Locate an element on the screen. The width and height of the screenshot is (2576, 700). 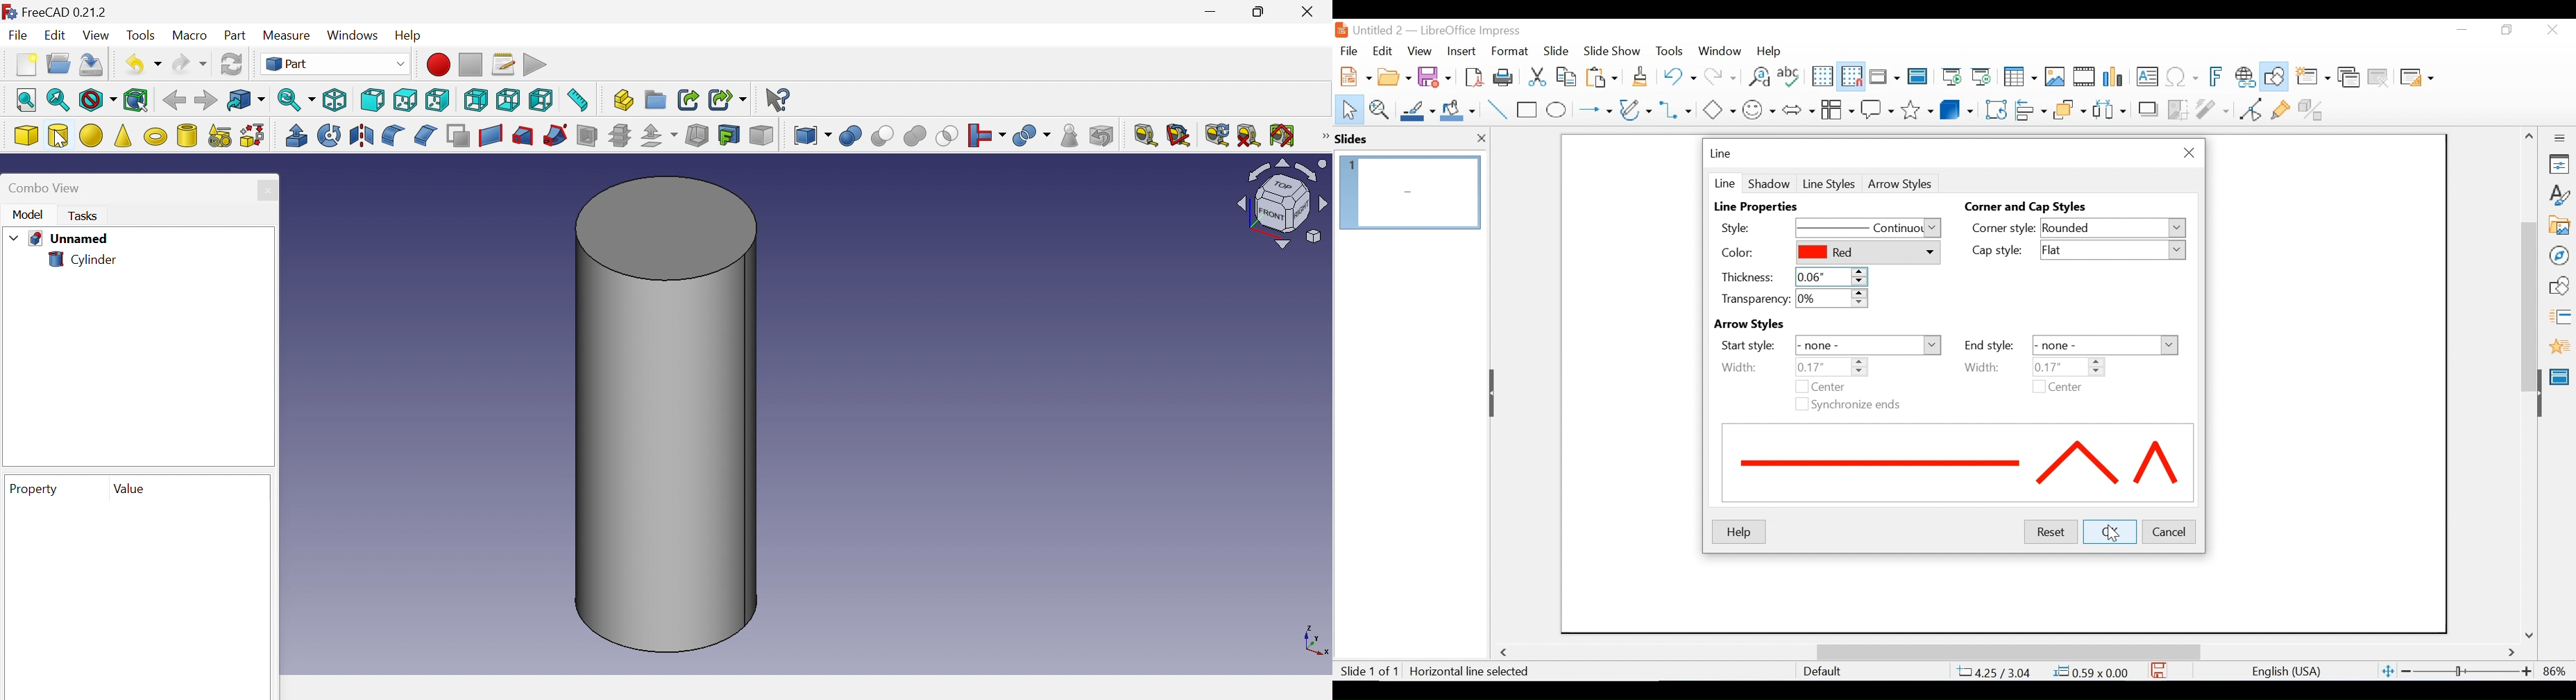
Show Gluepoint Functions is located at coordinates (2280, 108).